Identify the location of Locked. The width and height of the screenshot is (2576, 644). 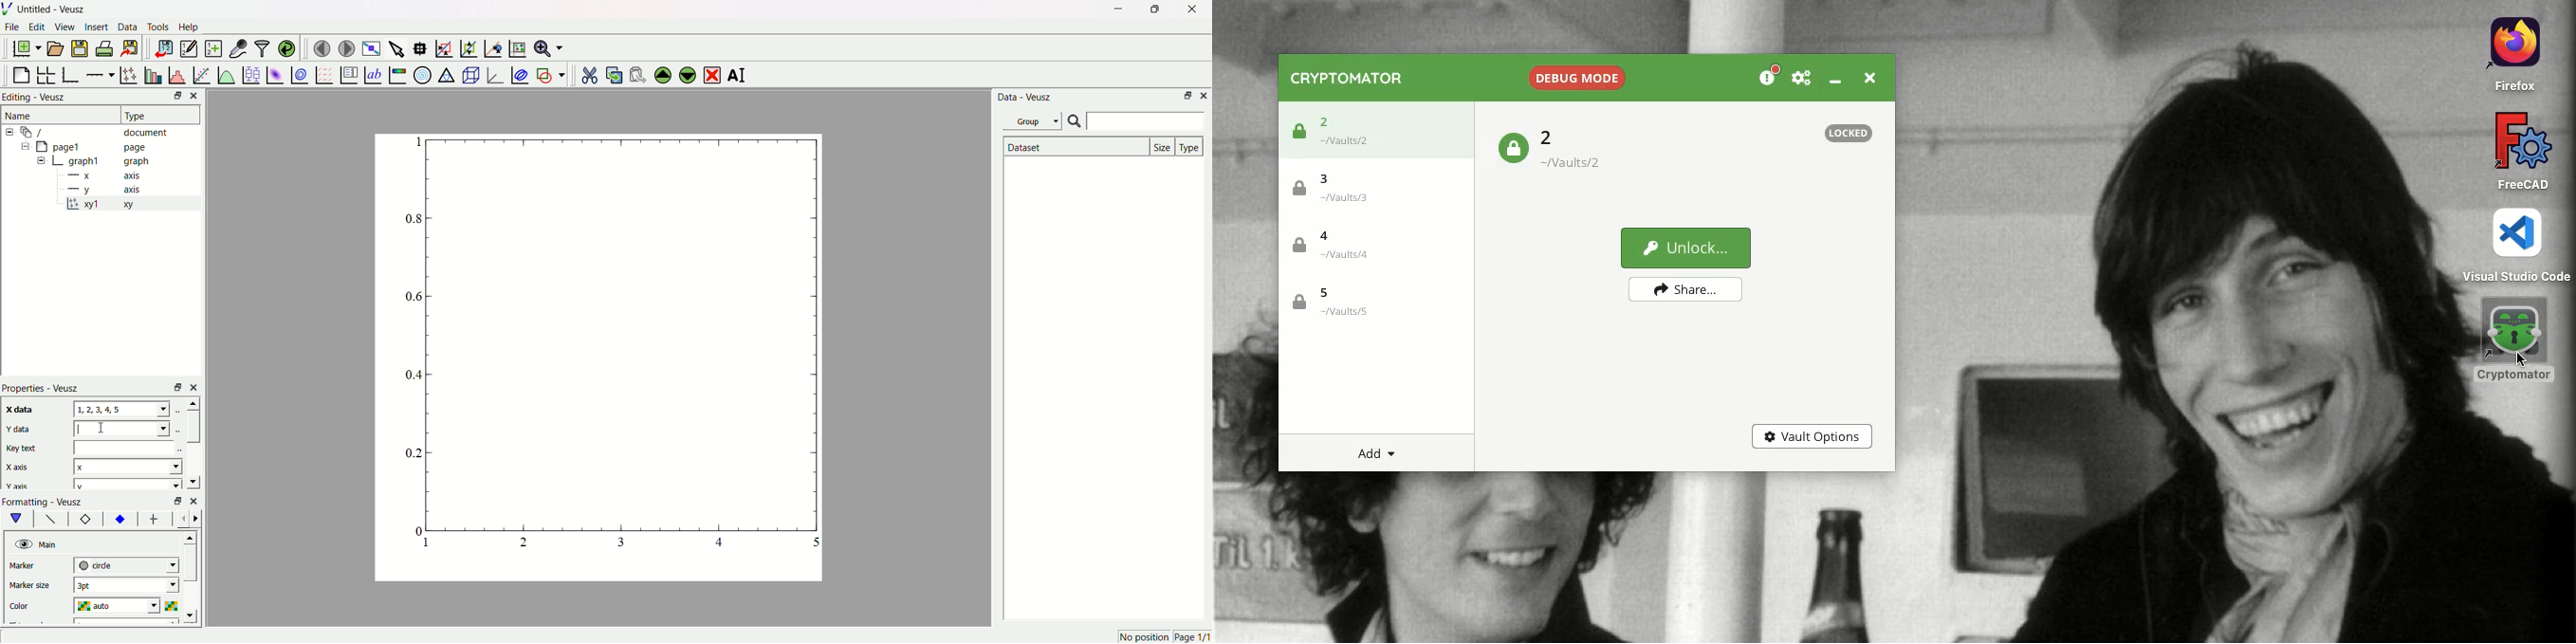
(1512, 150).